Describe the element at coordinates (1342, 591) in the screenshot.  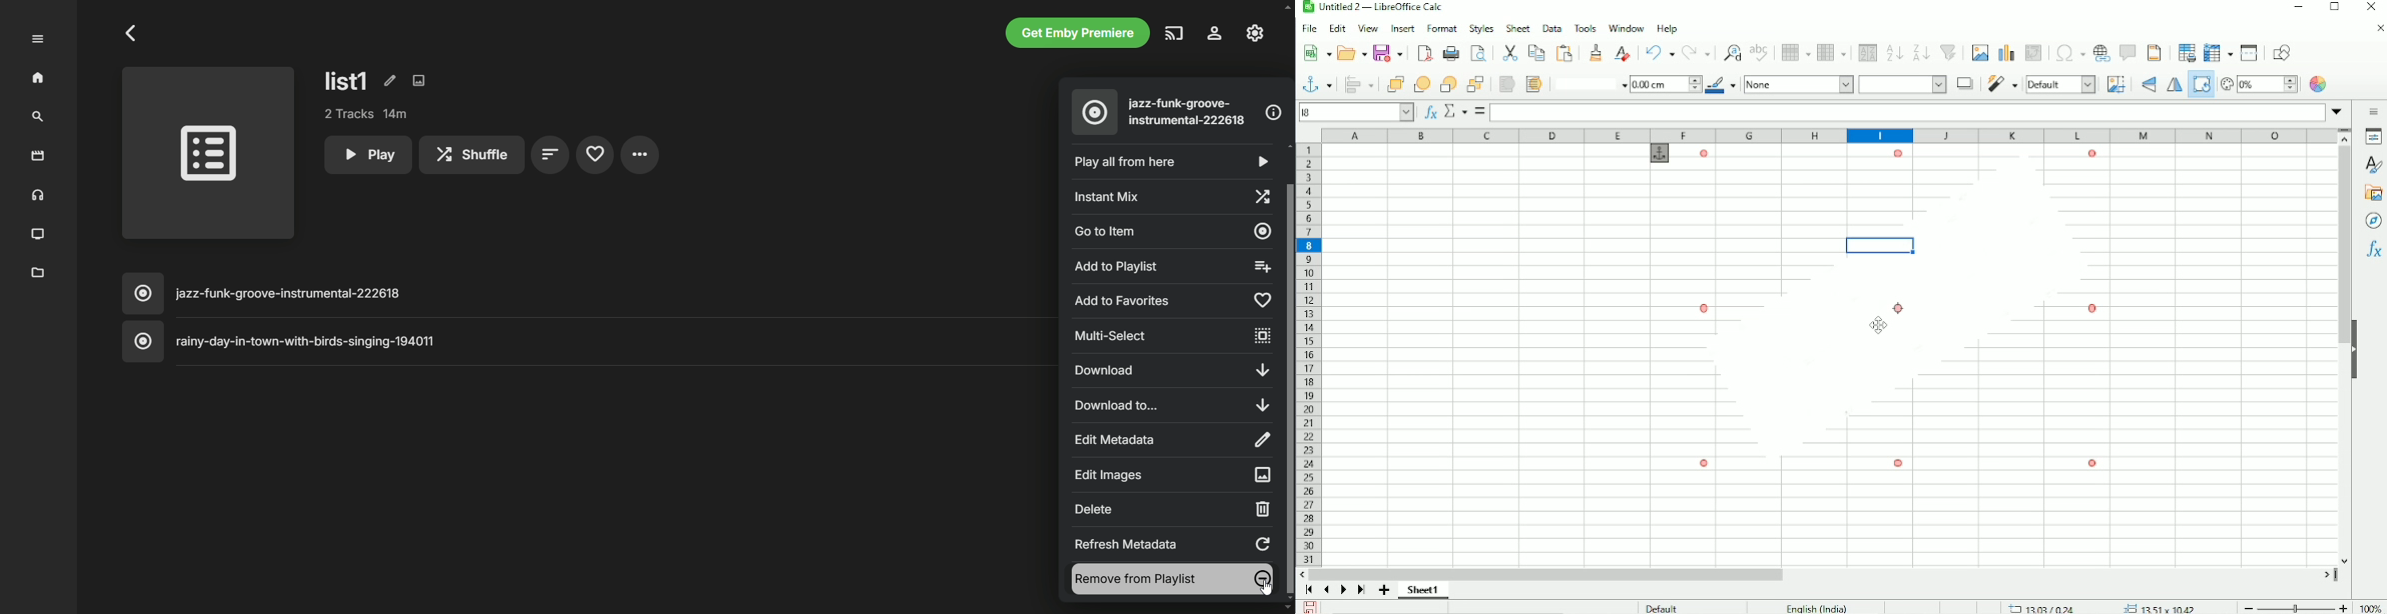
I see `Scroll to next sheet` at that location.